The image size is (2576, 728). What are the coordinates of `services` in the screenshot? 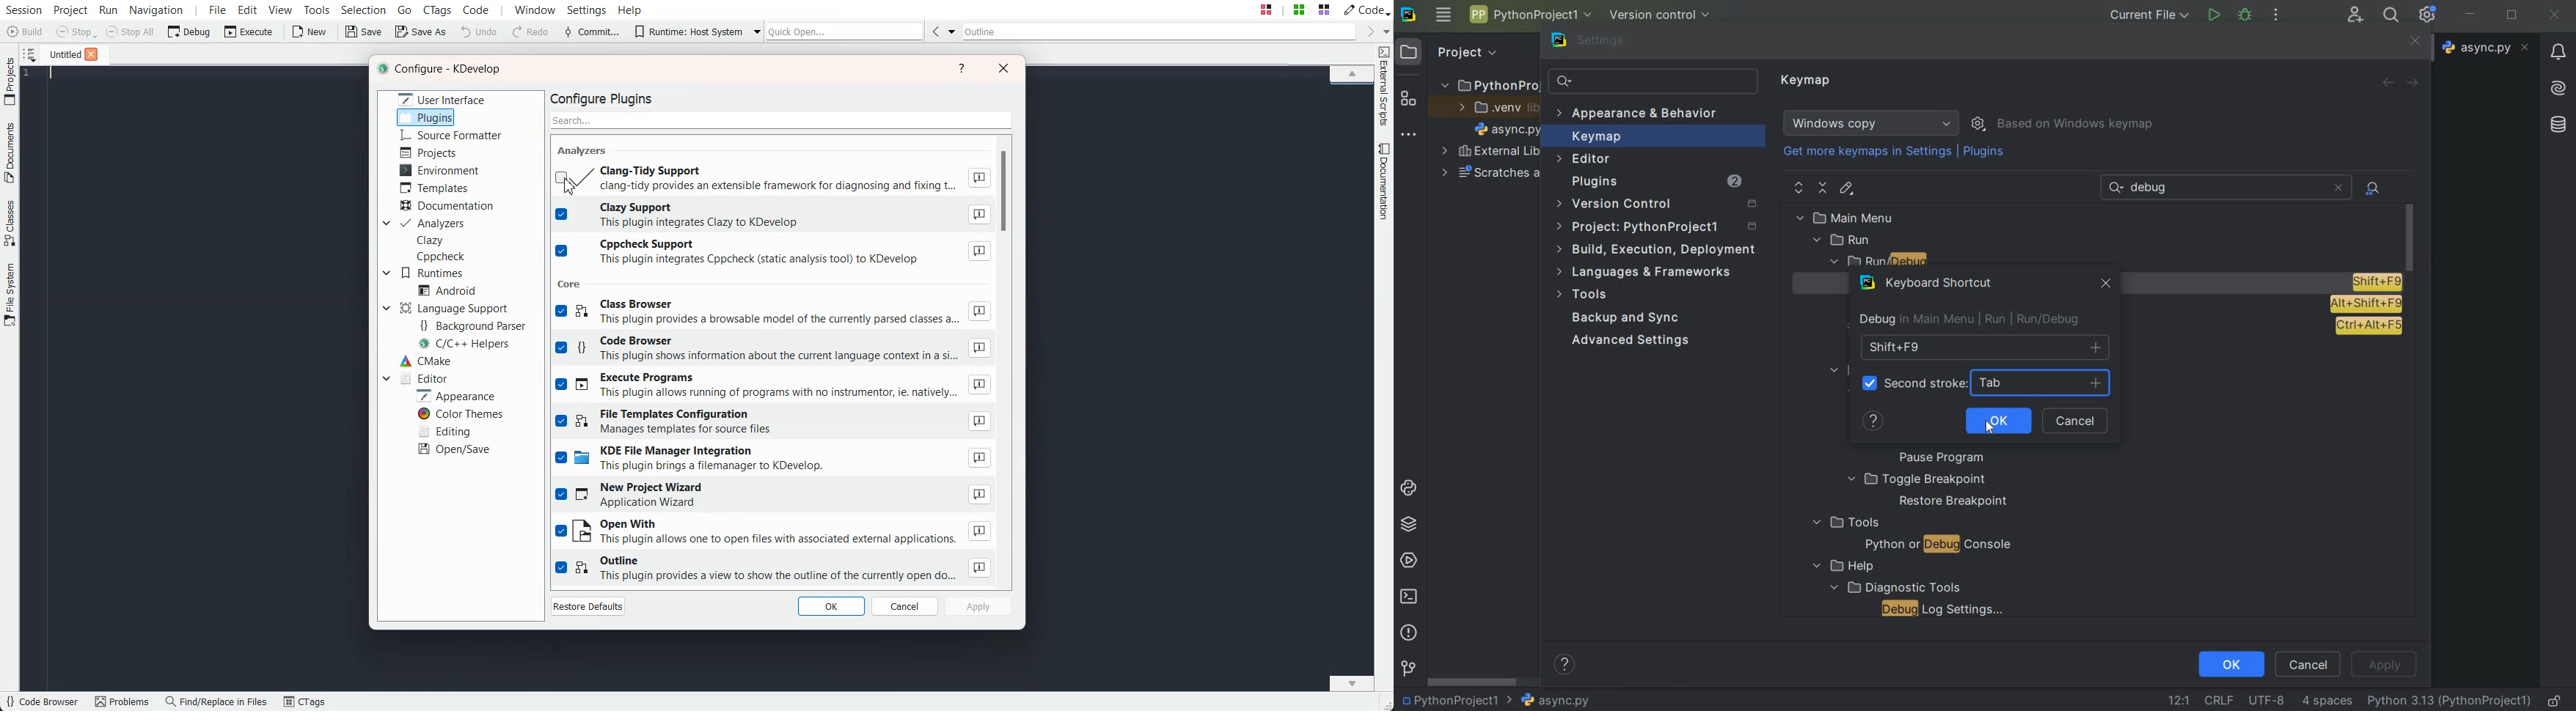 It's located at (1410, 560).